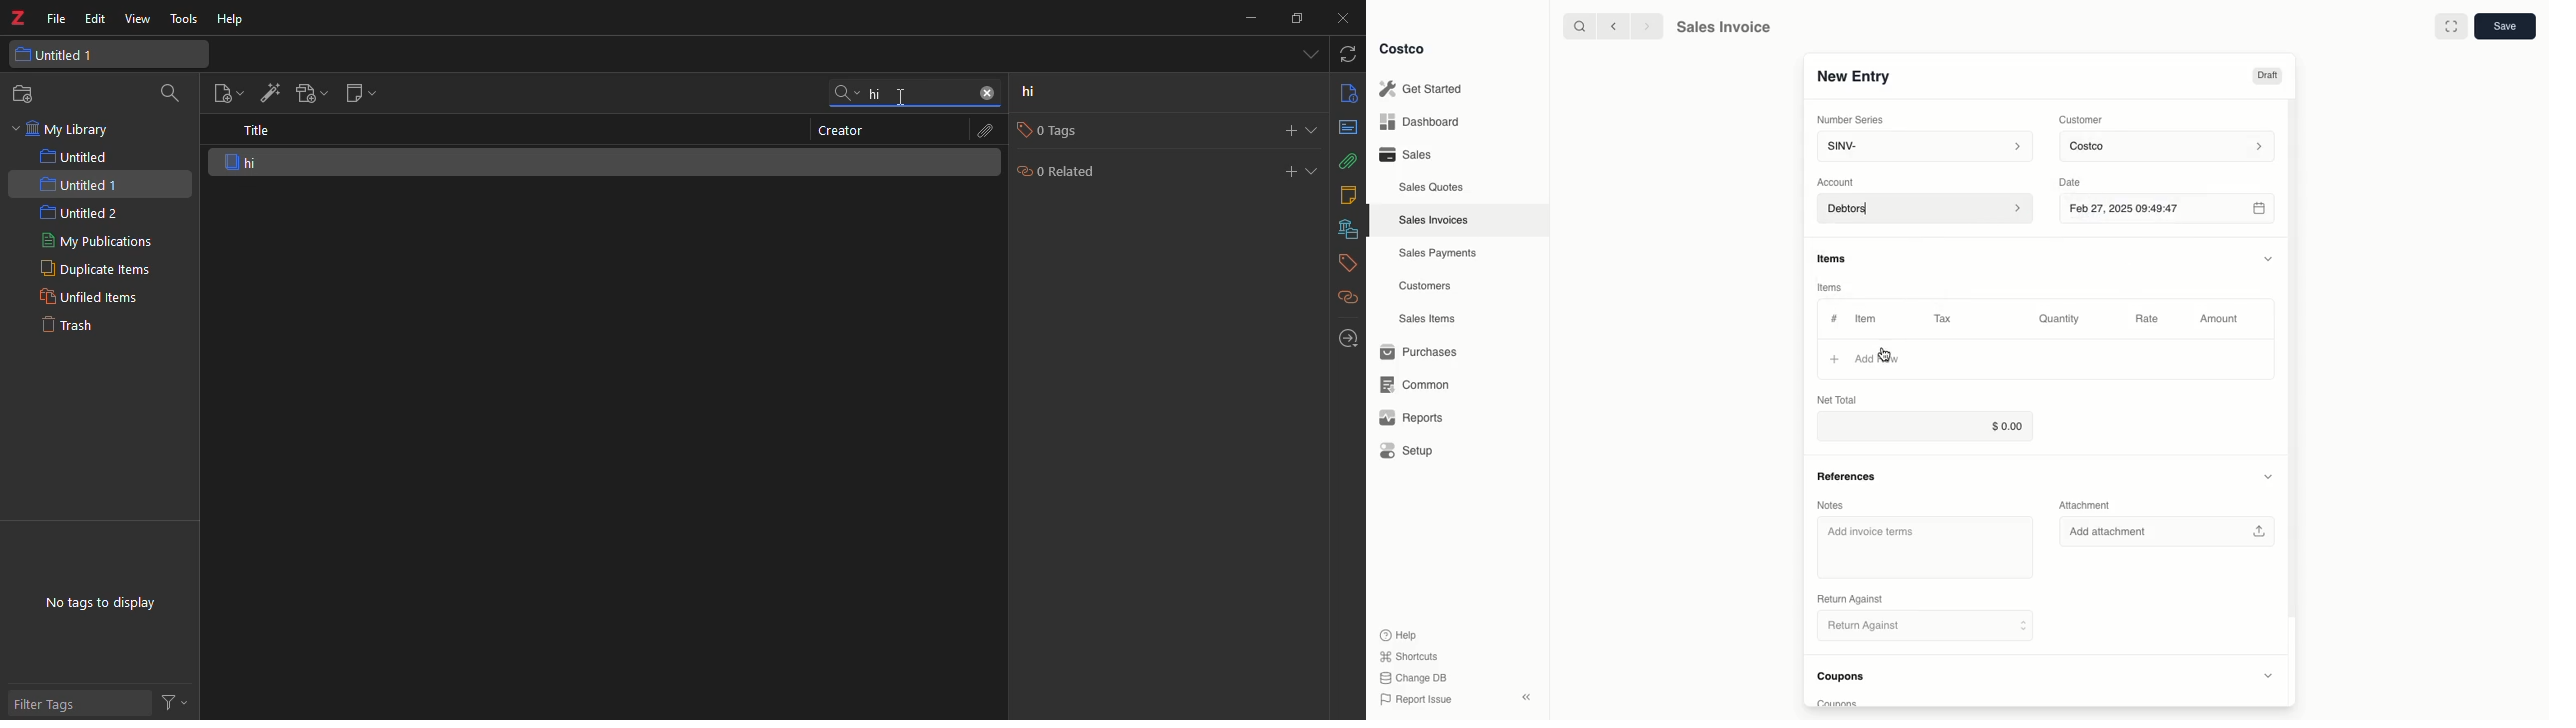 The image size is (2576, 728). I want to click on Sales, so click(1404, 154).